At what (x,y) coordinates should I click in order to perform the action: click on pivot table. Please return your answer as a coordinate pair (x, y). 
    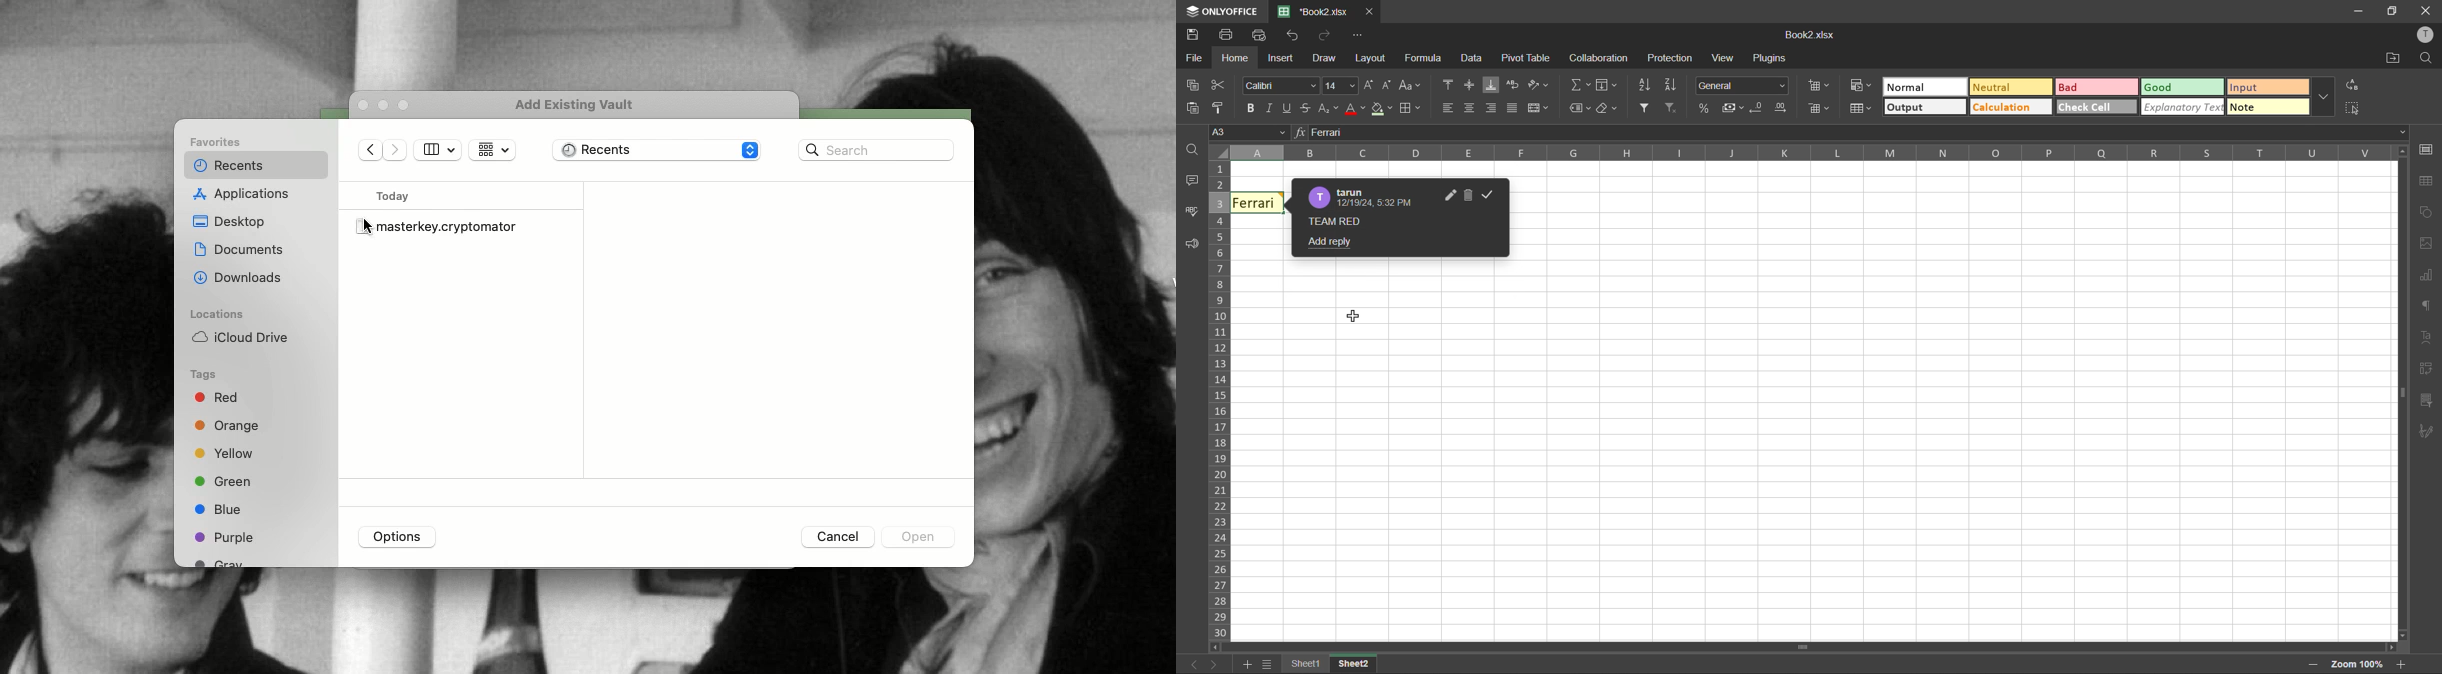
    Looking at the image, I should click on (2427, 371).